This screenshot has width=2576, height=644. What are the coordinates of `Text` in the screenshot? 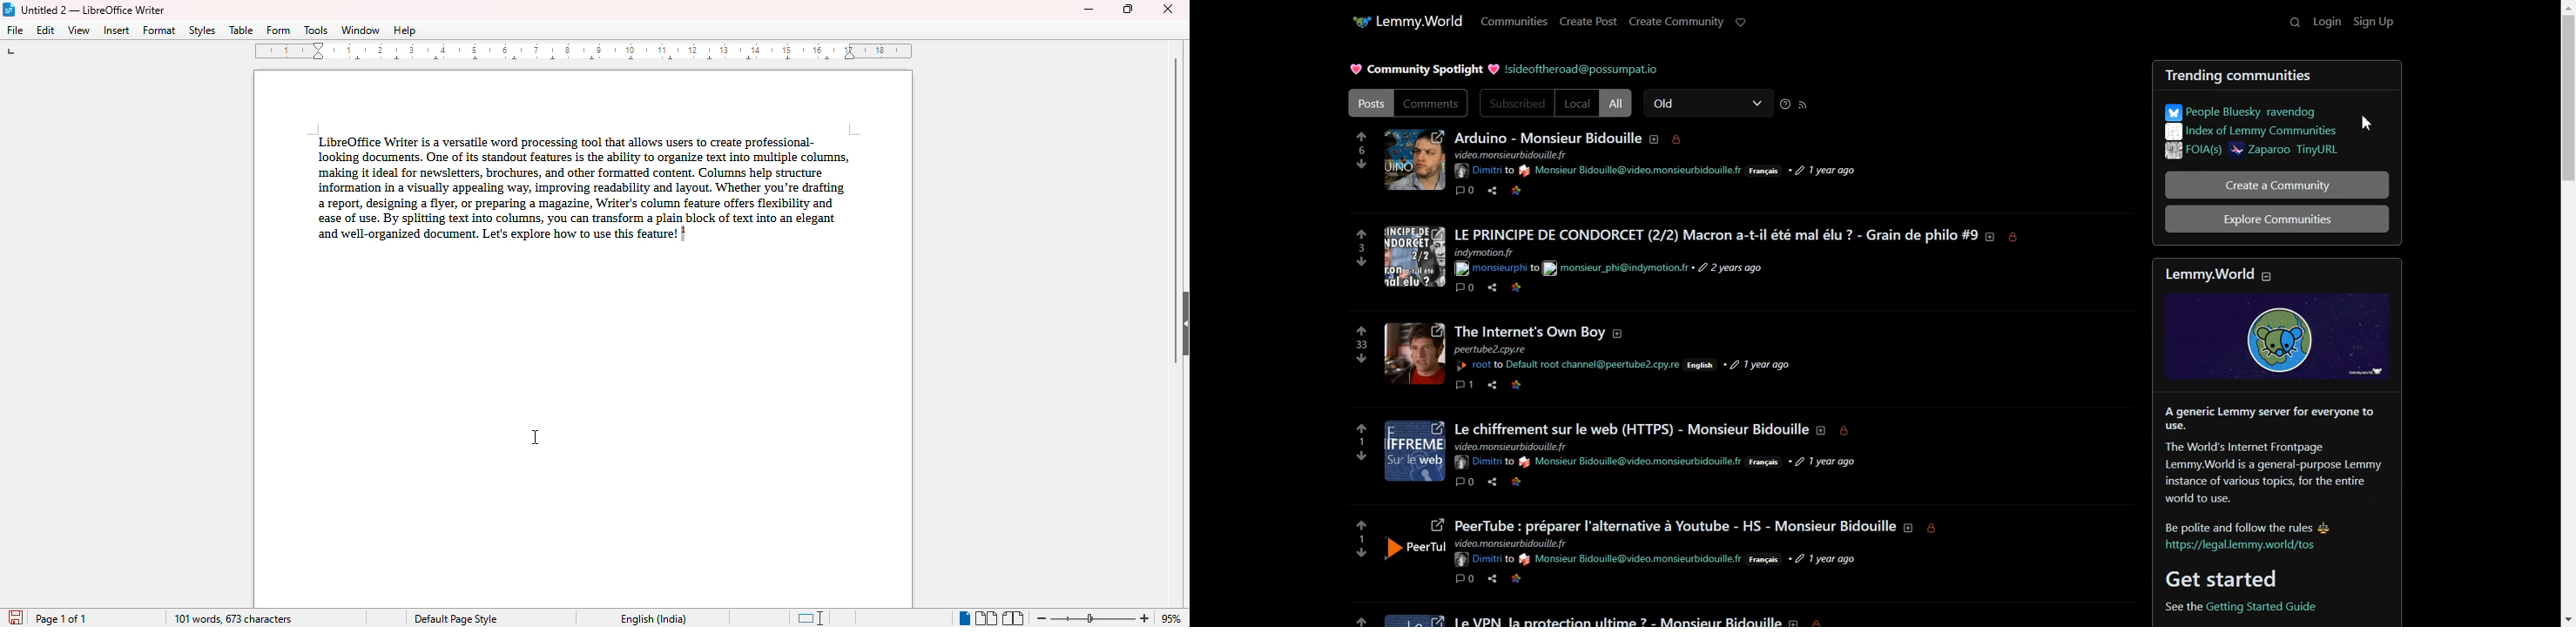 It's located at (1423, 70).